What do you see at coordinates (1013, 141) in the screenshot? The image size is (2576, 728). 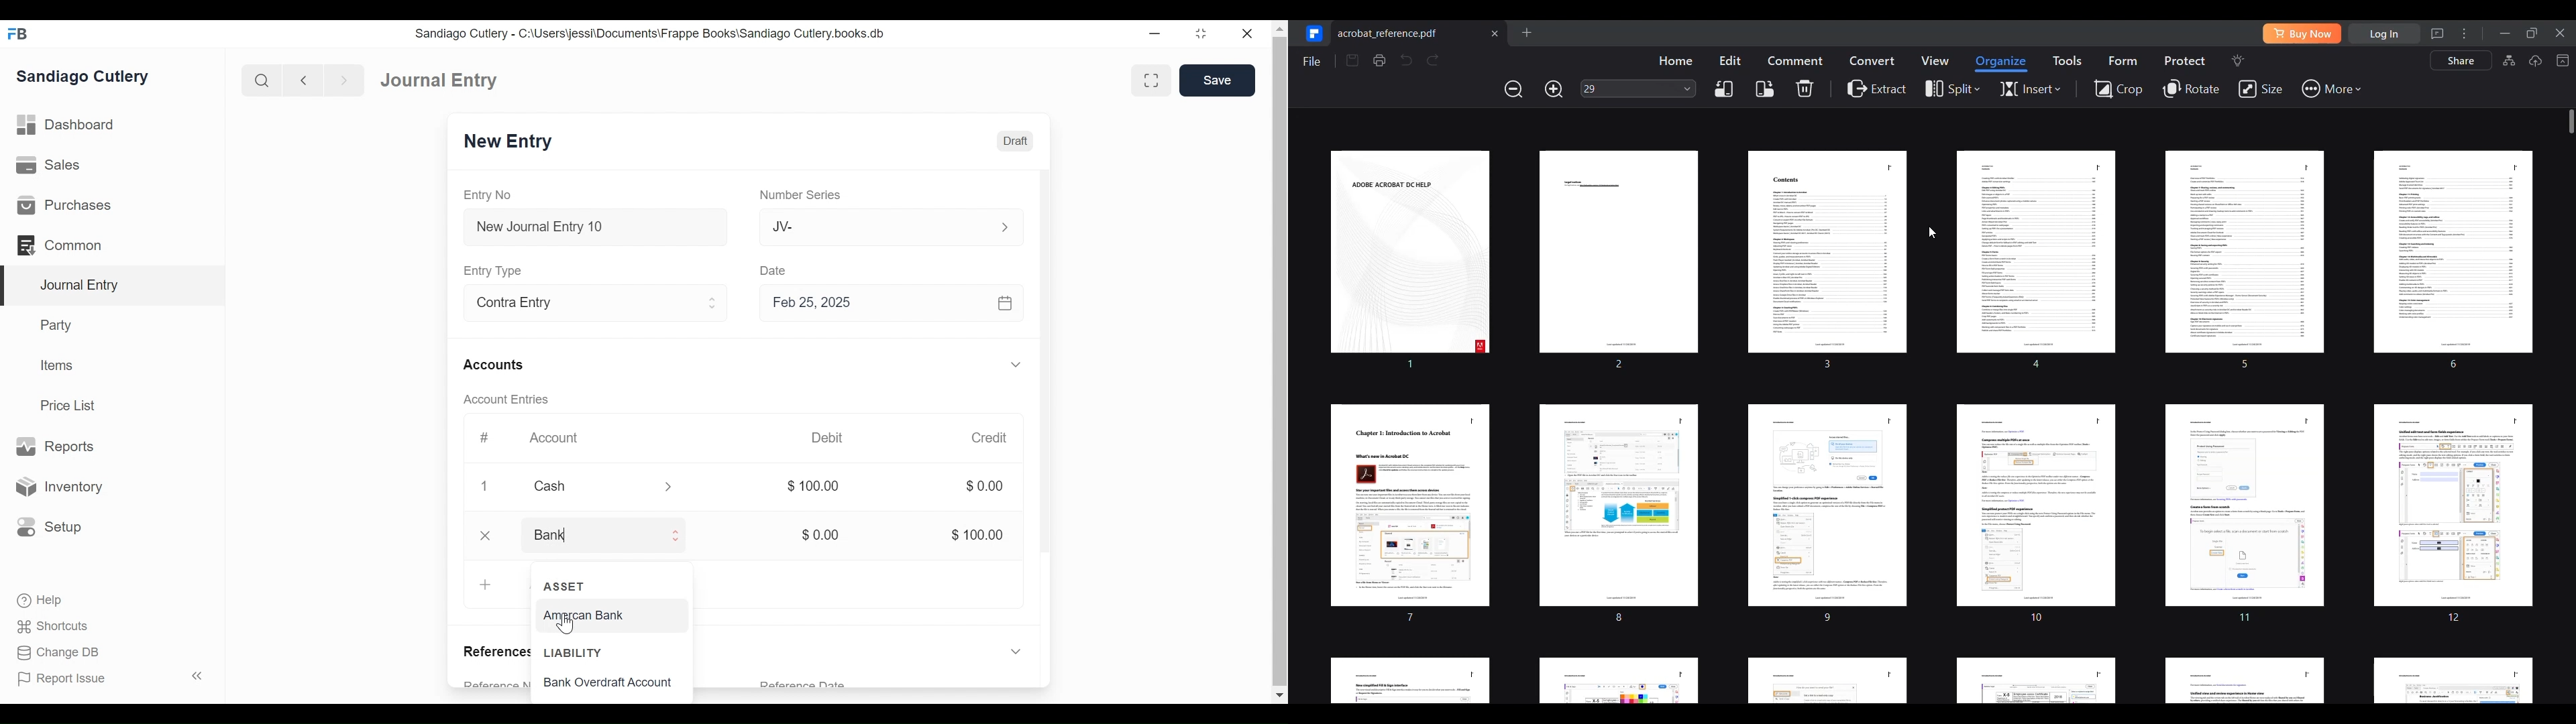 I see `Draft` at bounding box center [1013, 141].